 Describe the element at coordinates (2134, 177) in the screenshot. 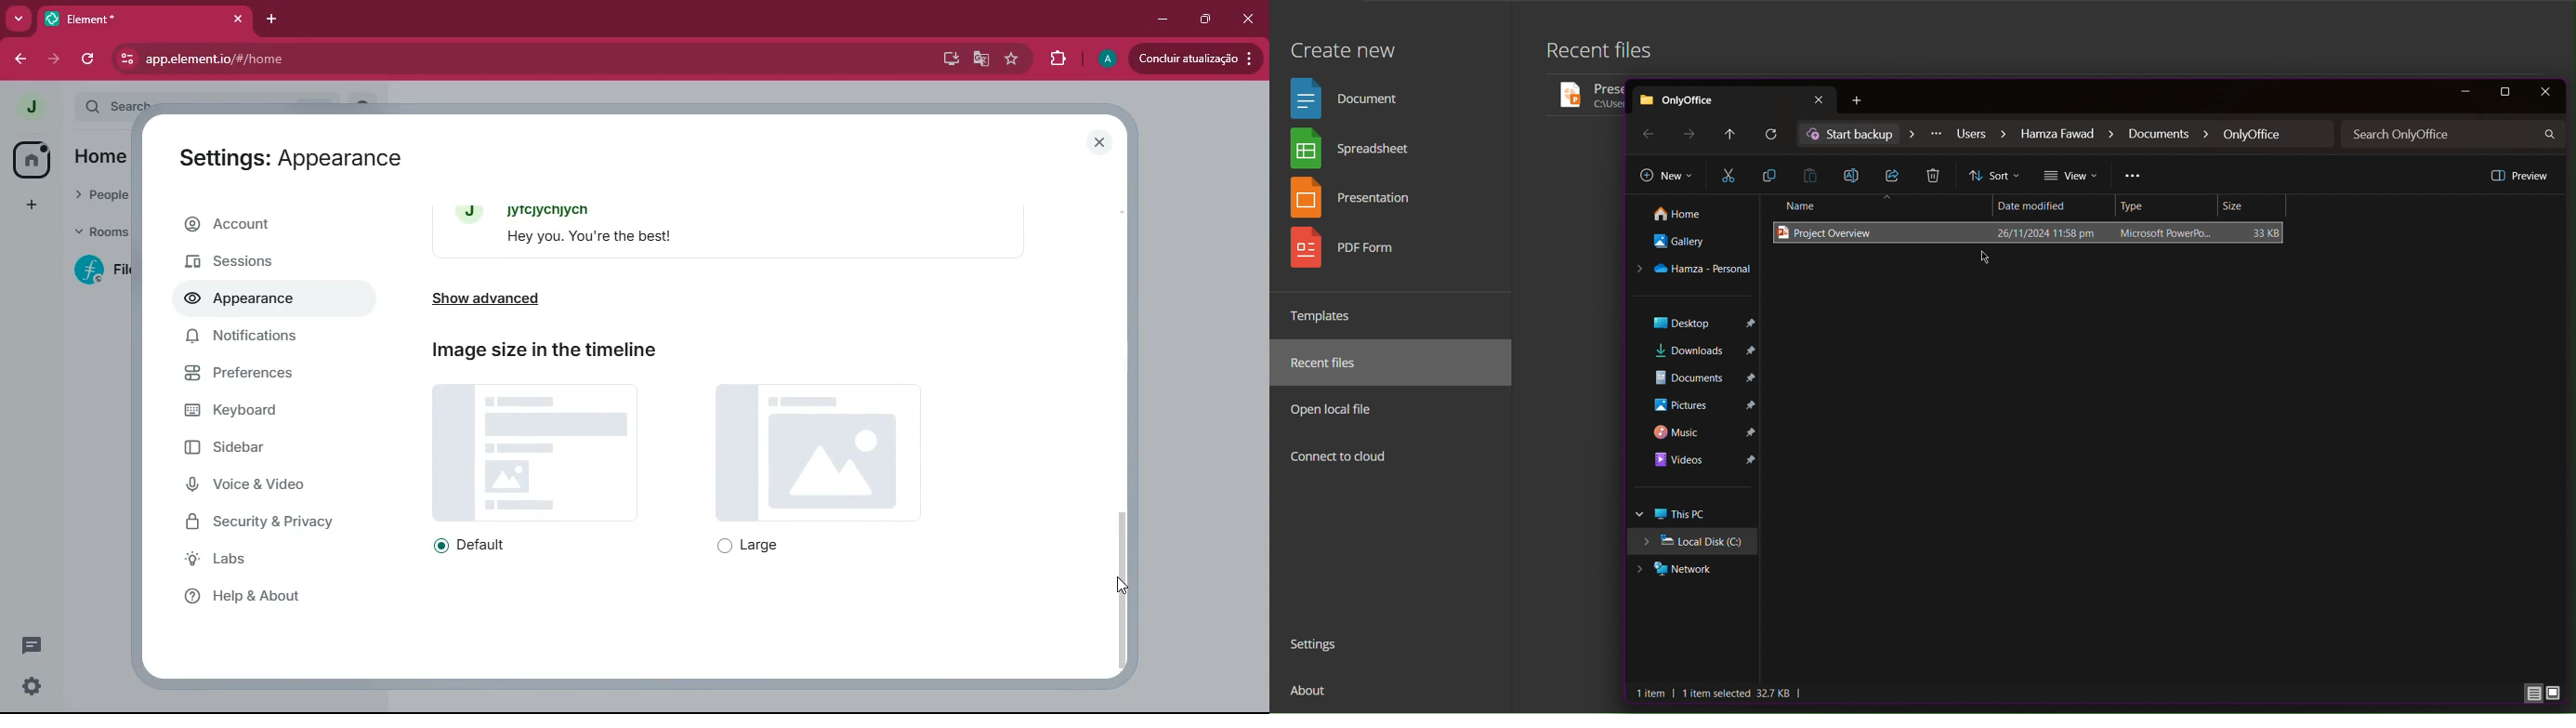

I see `More` at that location.